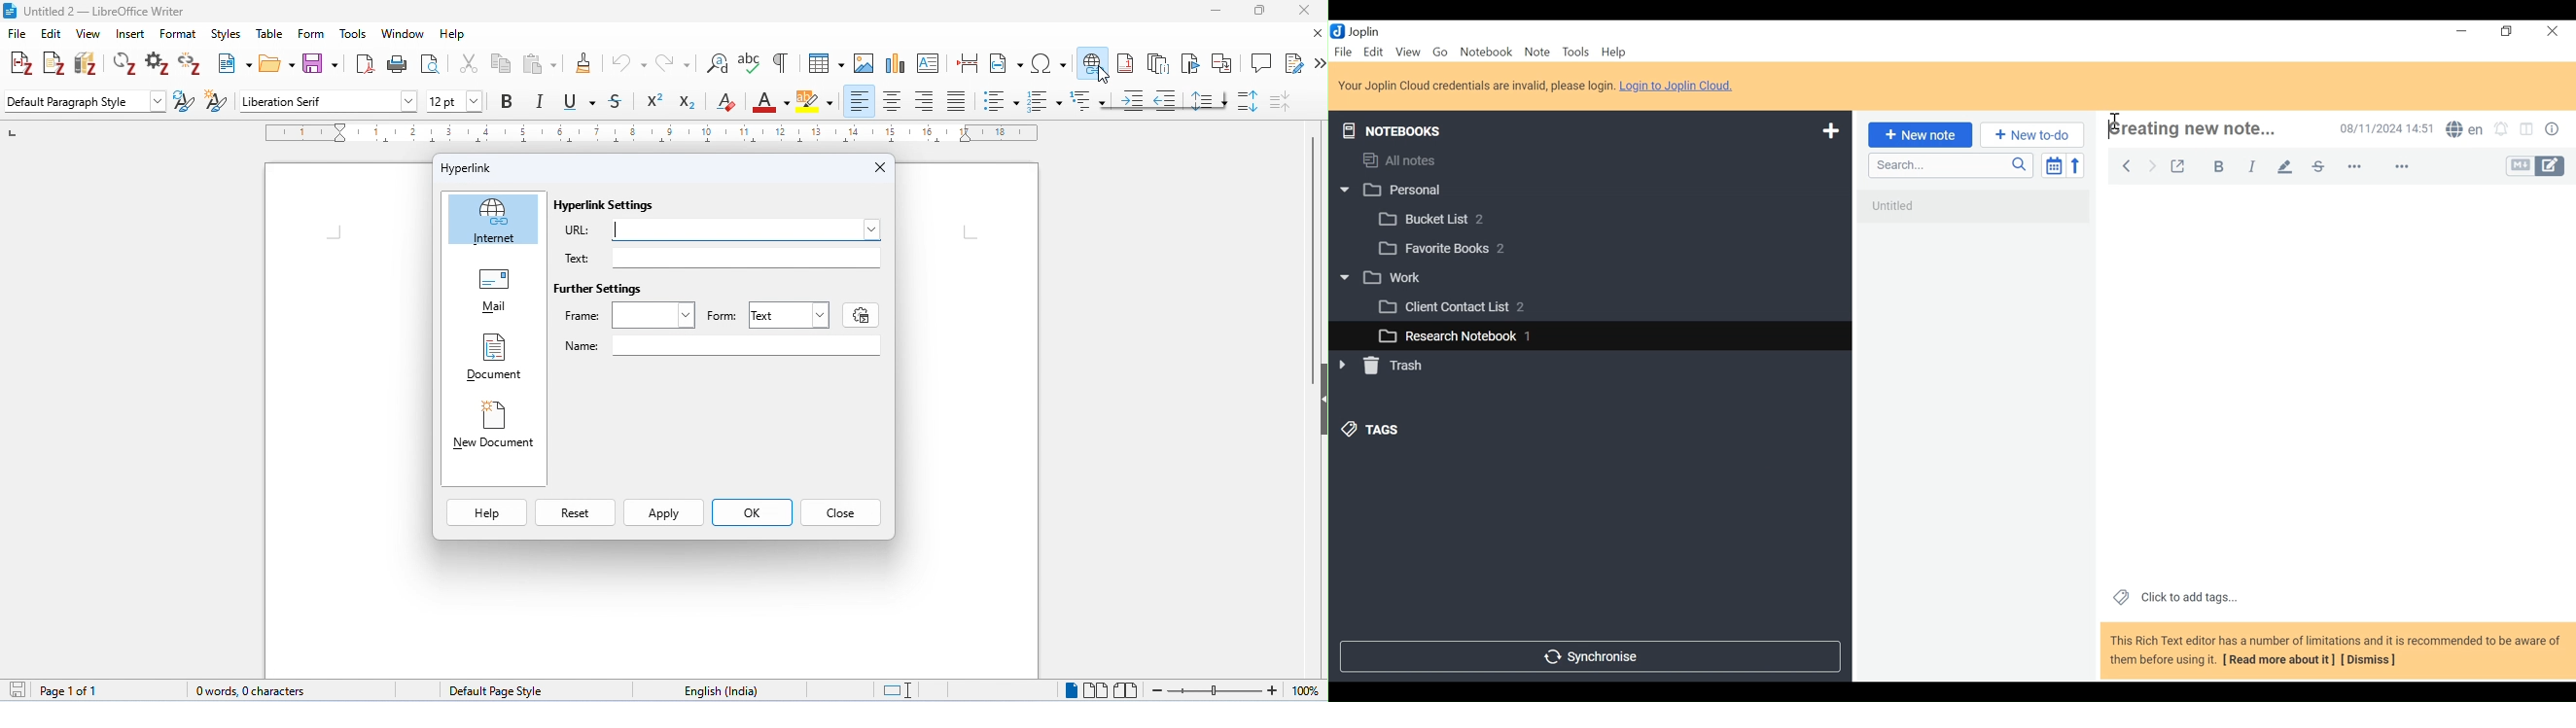  What do you see at coordinates (580, 102) in the screenshot?
I see `underline` at bounding box center [580, 102].